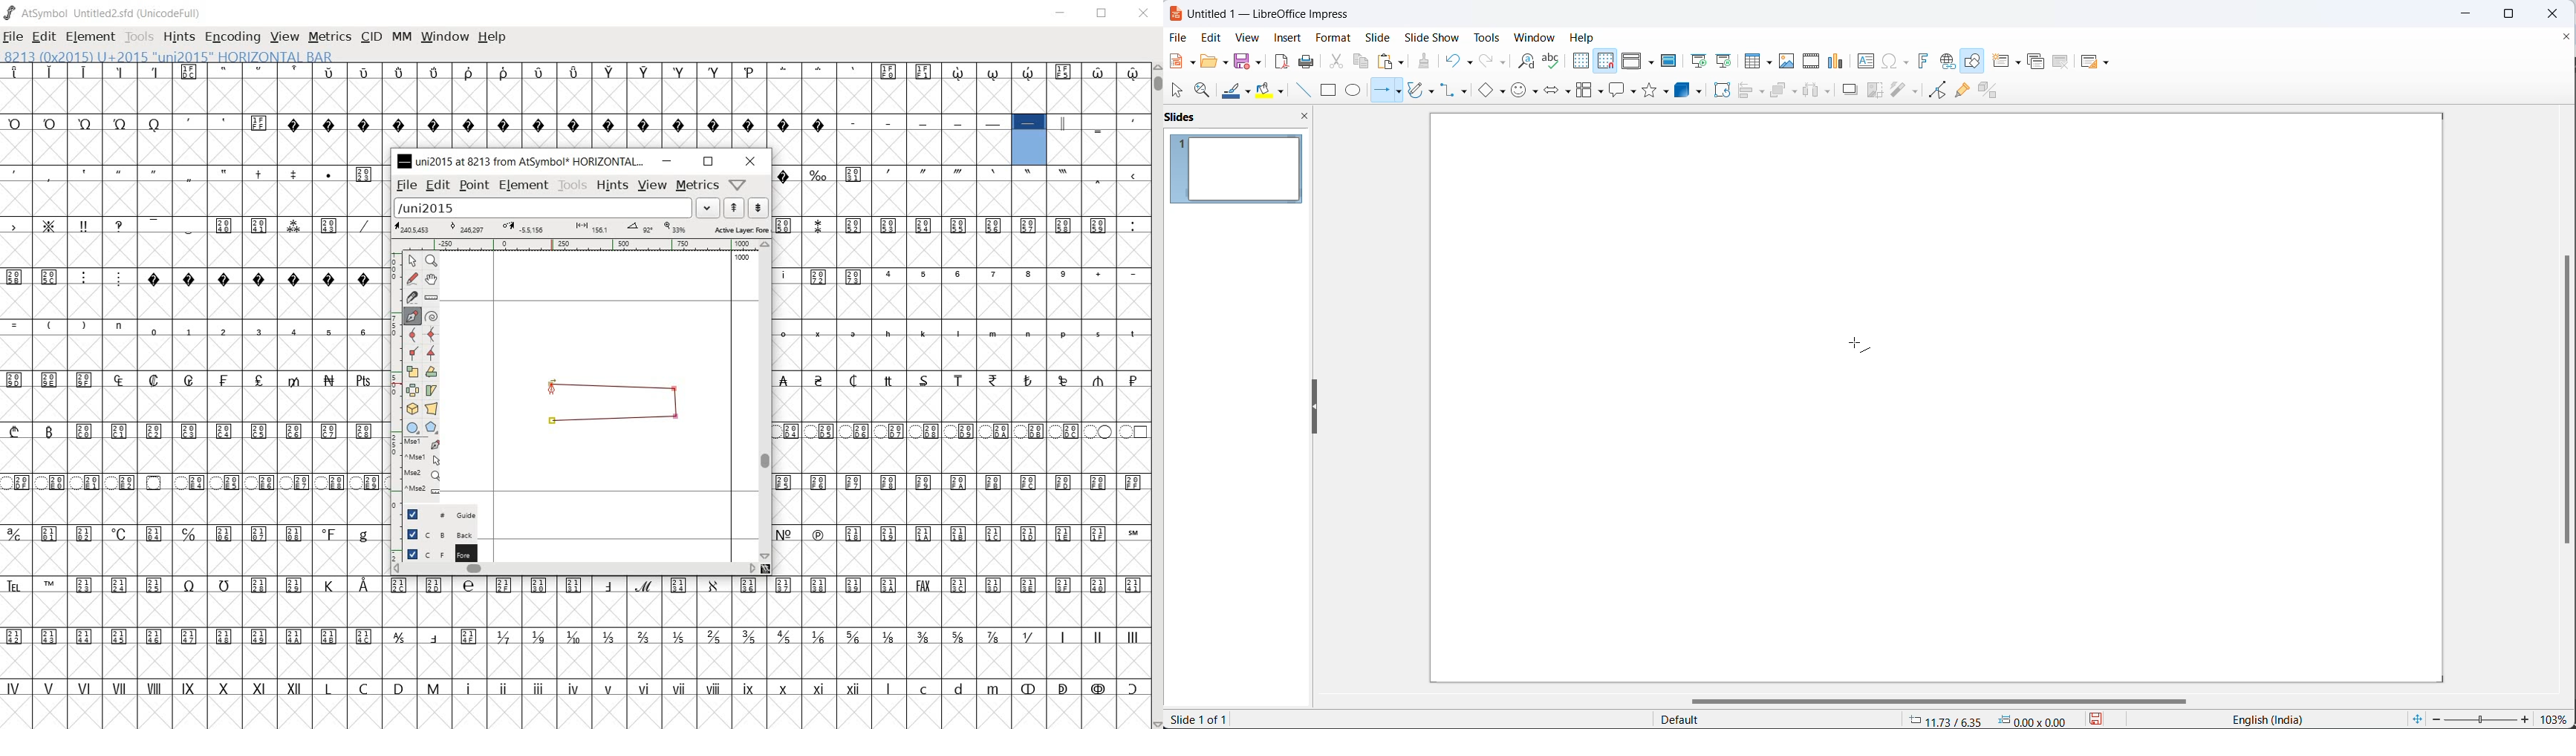 Image resolution: width=2576 pixels, height=756 pixels. Describe the element at coordinates (1950, 698) in the screenshot. I see `scroll bar` at that location.